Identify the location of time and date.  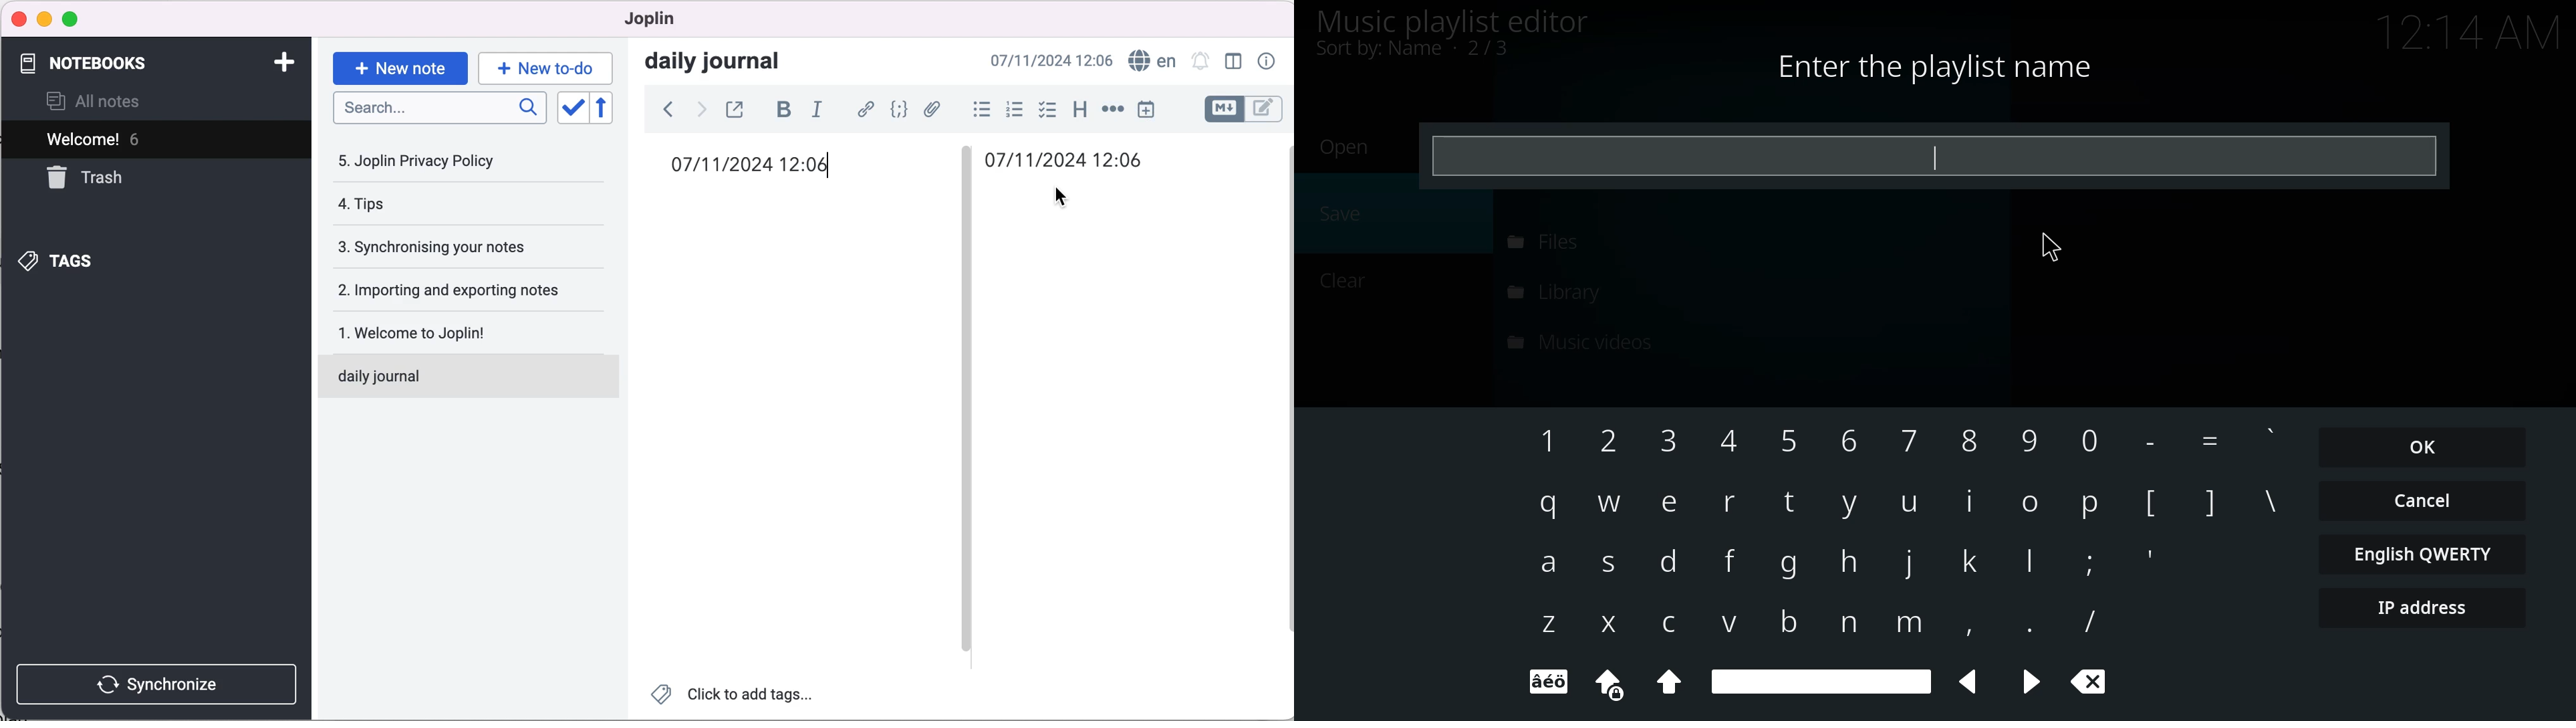
(1076, 160).